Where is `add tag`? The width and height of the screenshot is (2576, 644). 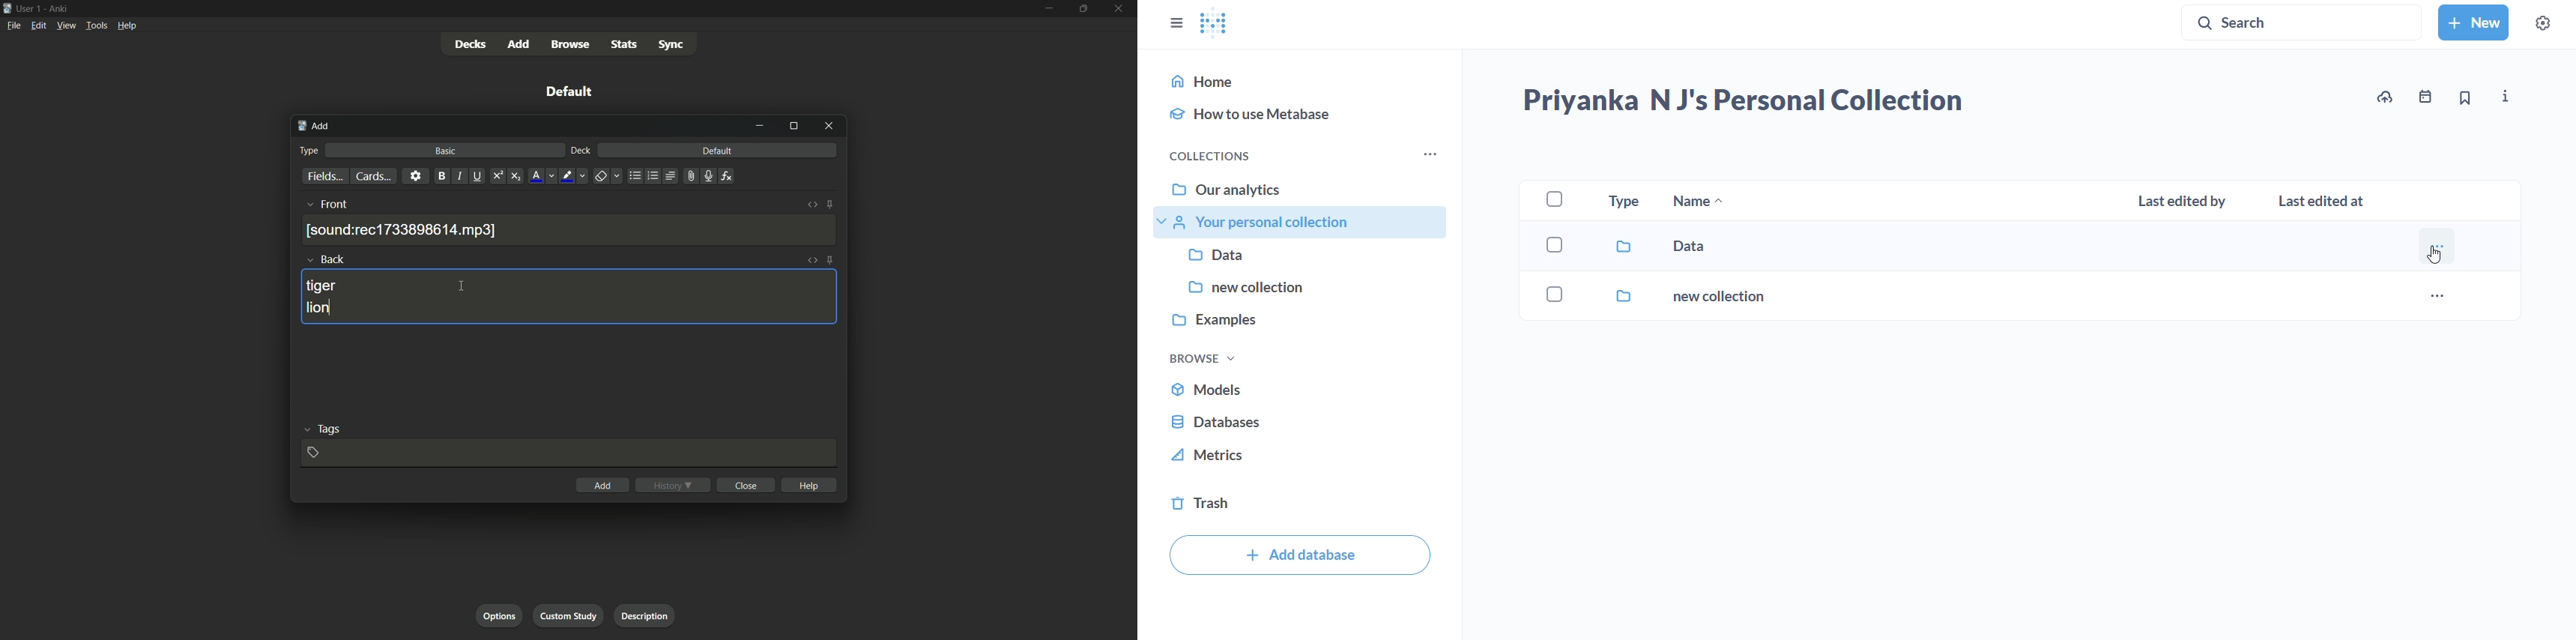
add tag is located at coordinates (313, 452).